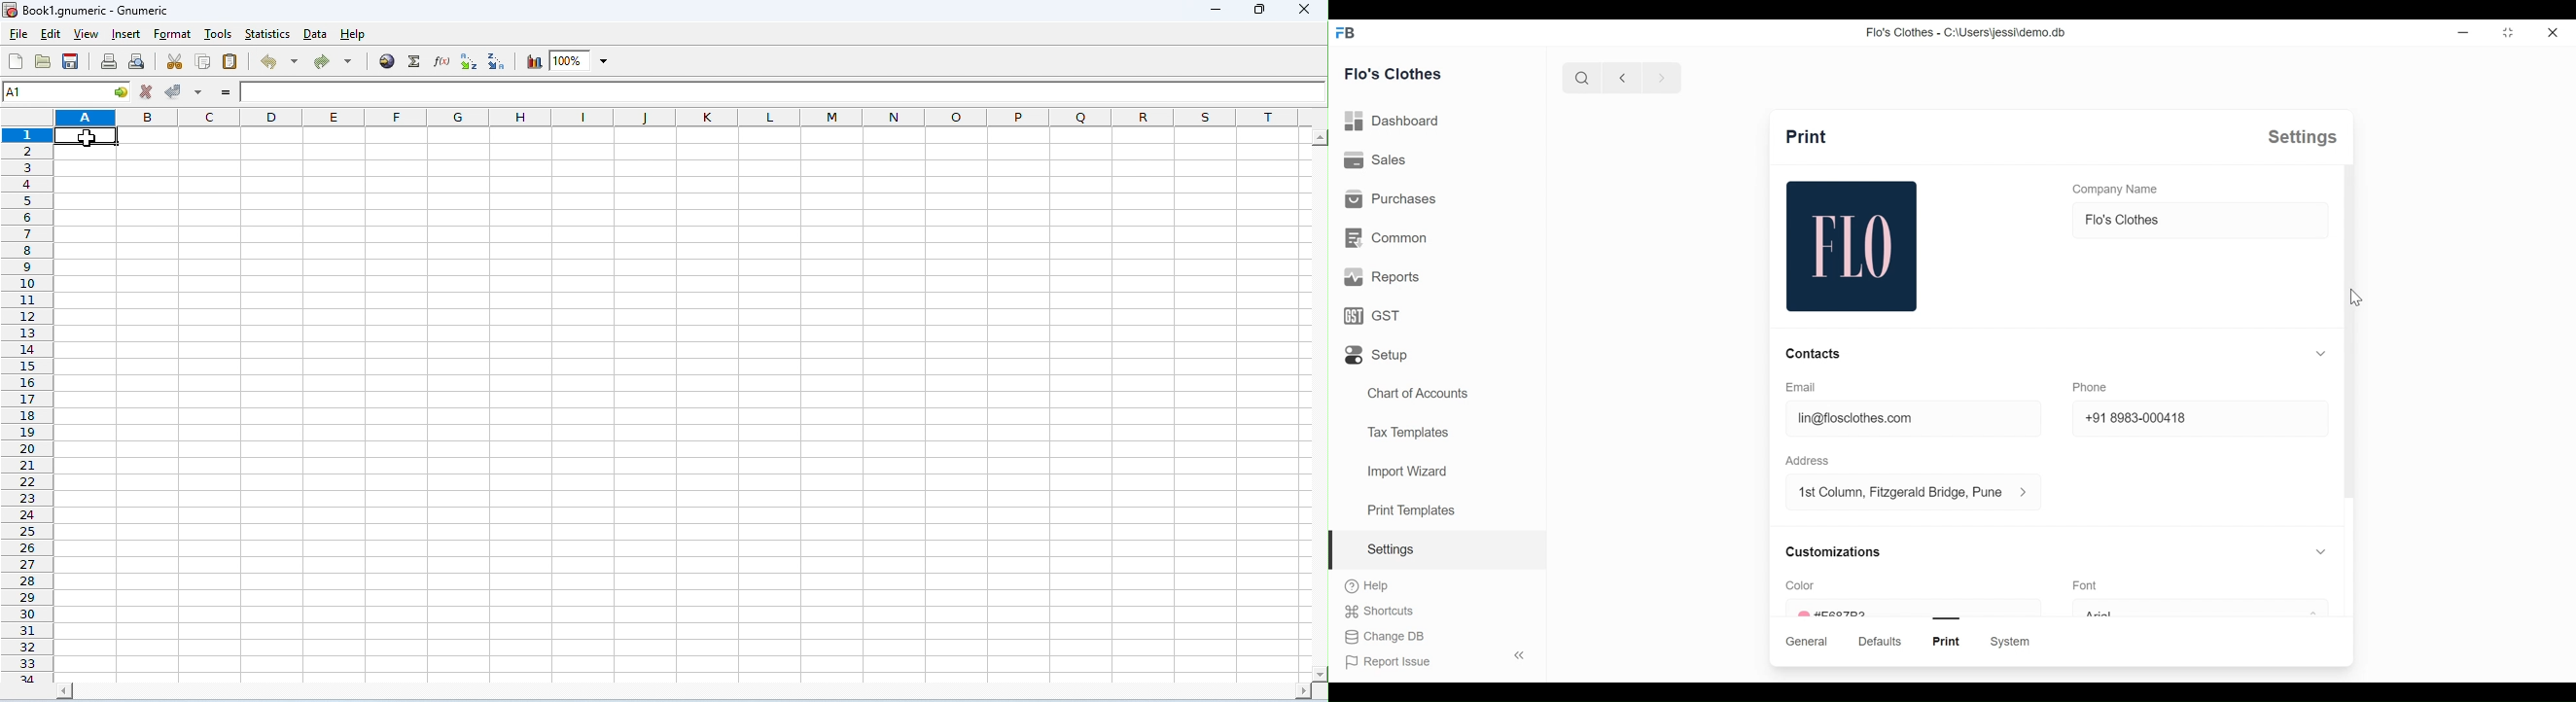 The image size is (2576, 728). I want to click on report issue, so click(1388, 662).